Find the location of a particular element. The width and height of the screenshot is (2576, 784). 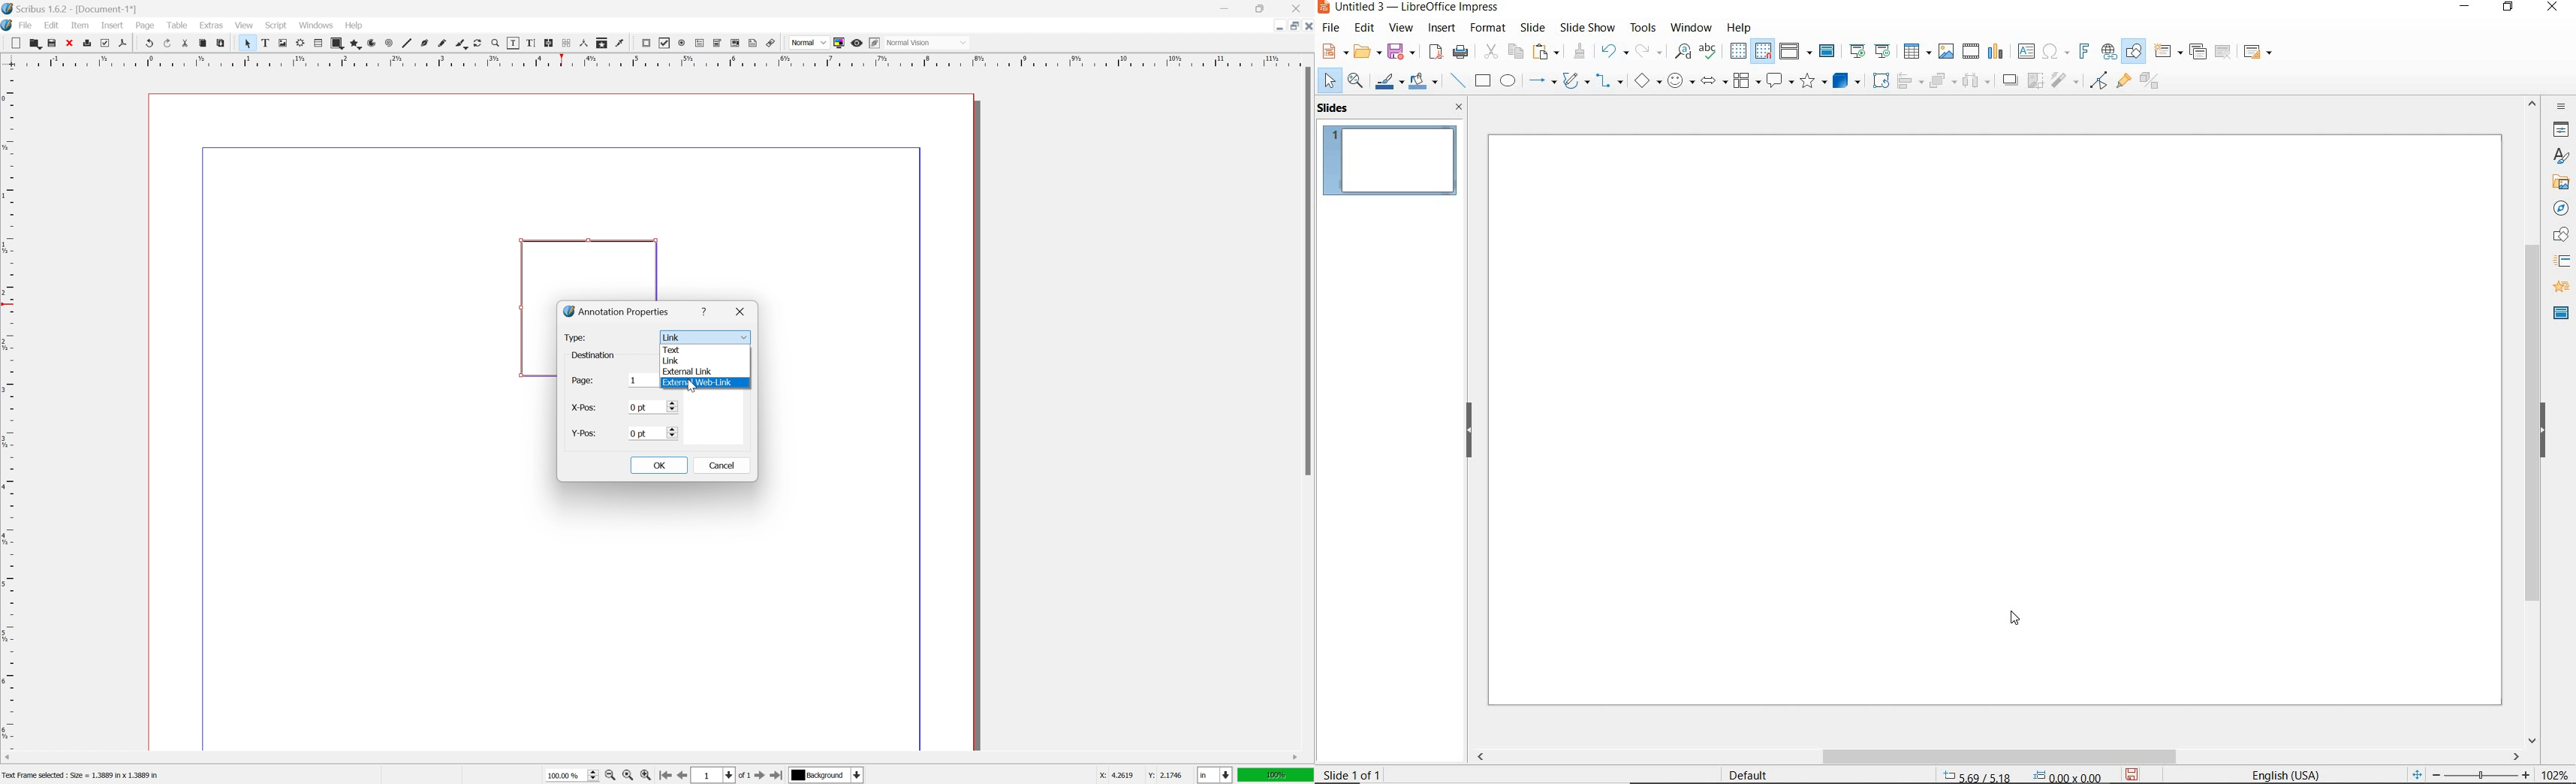

new is located at coordinates (15, 43).